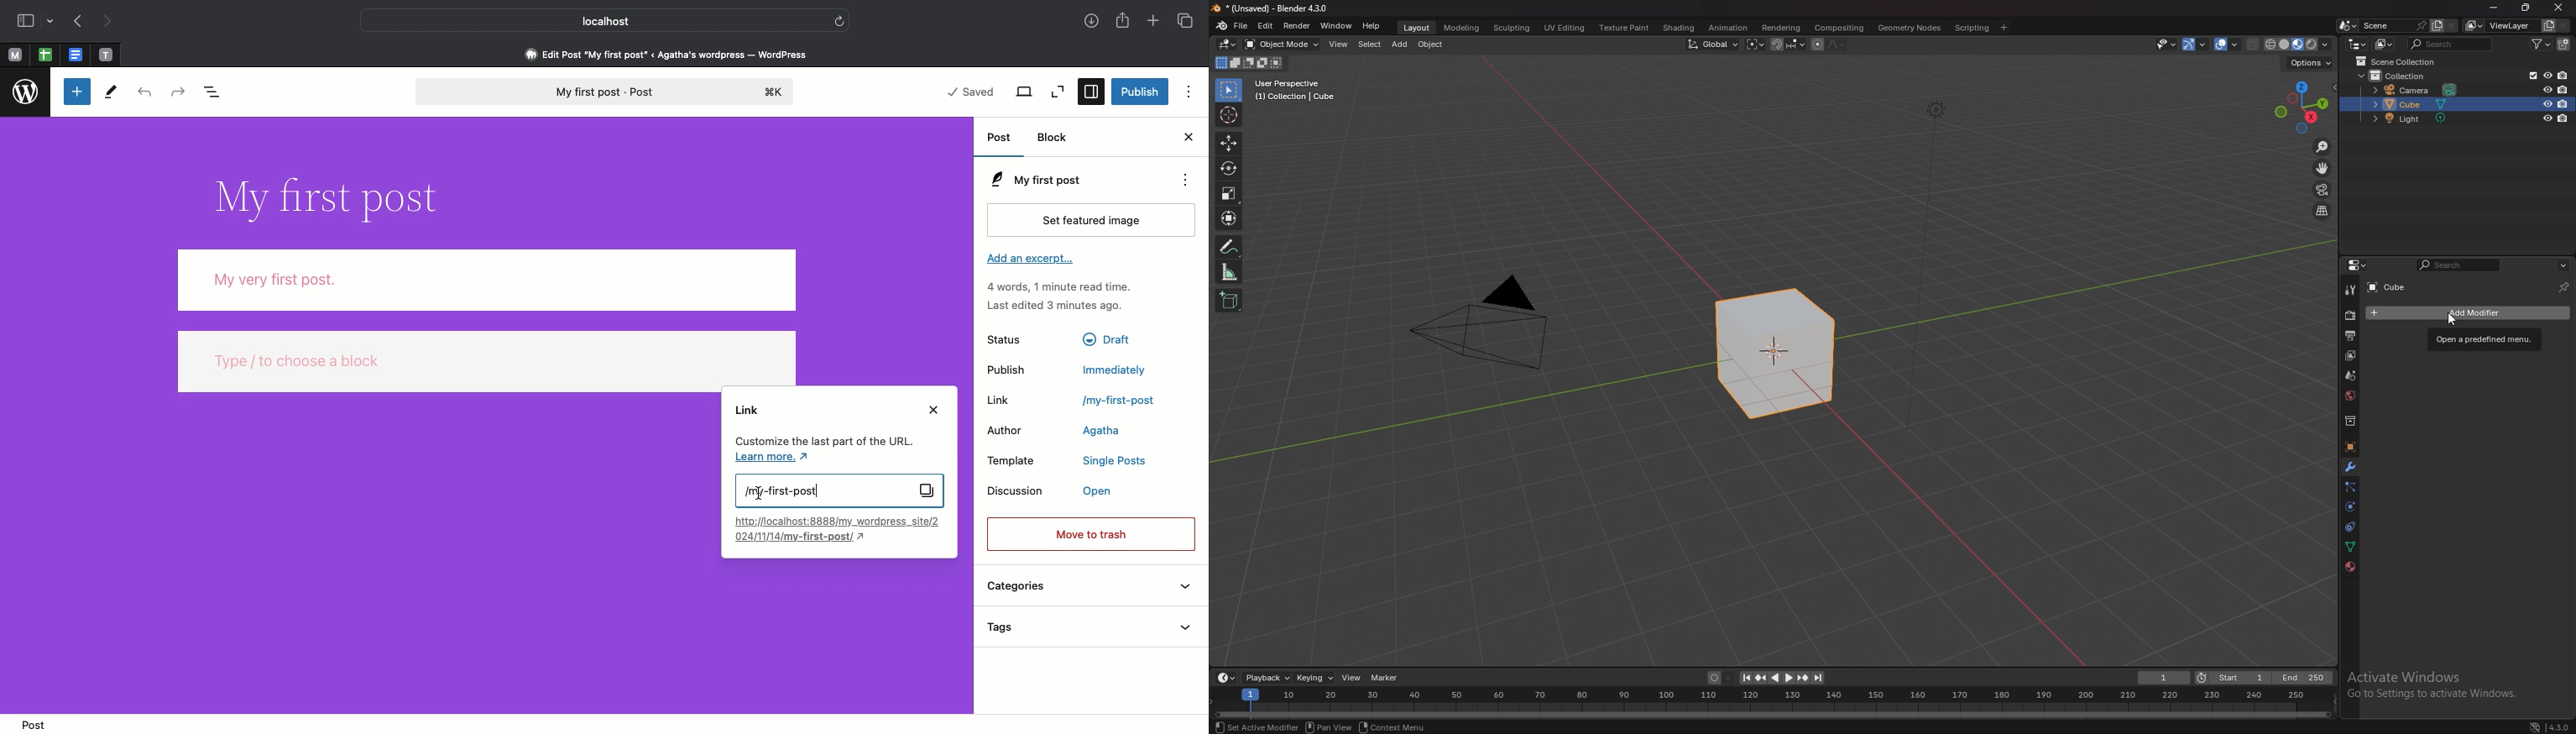 This screenshot has width=2576, height=756. Describe the element at coordinates (112, 22) in the screenshot. I see `Next page` at that location.